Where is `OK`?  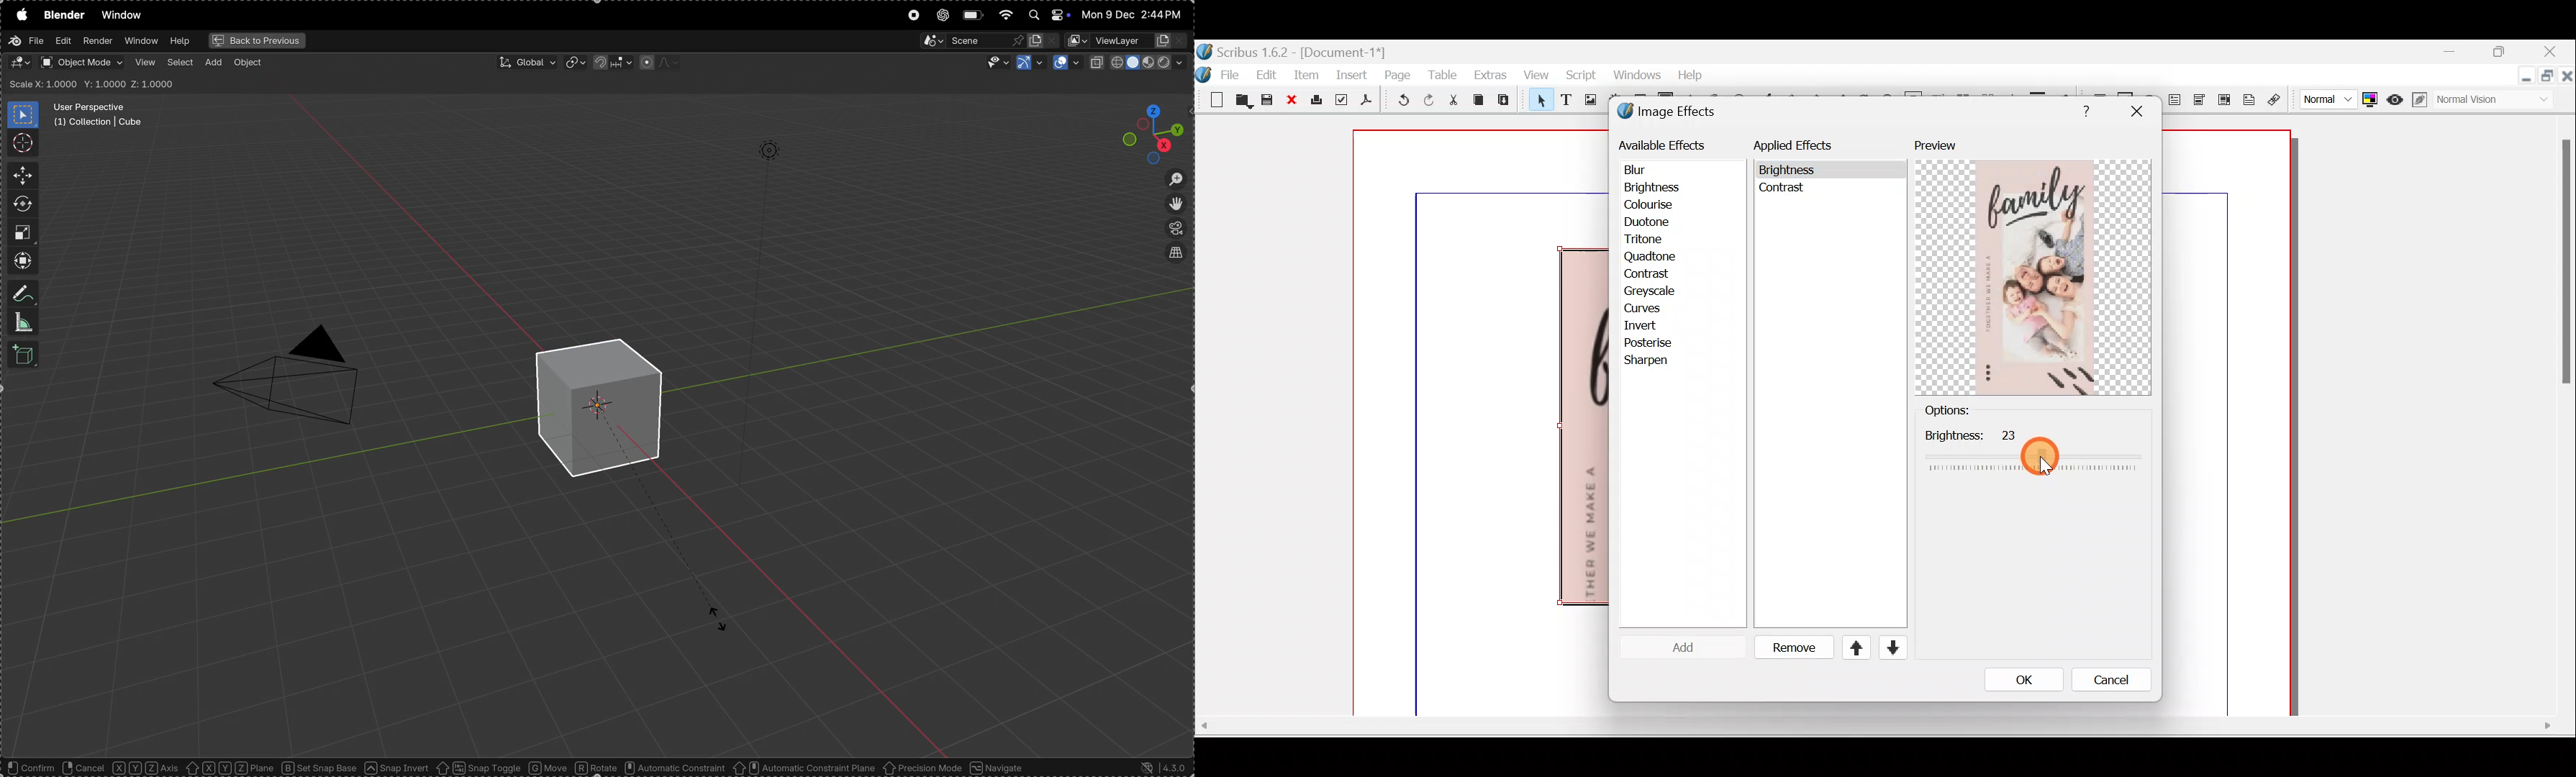
OK is located at coordinates (2020, 679).